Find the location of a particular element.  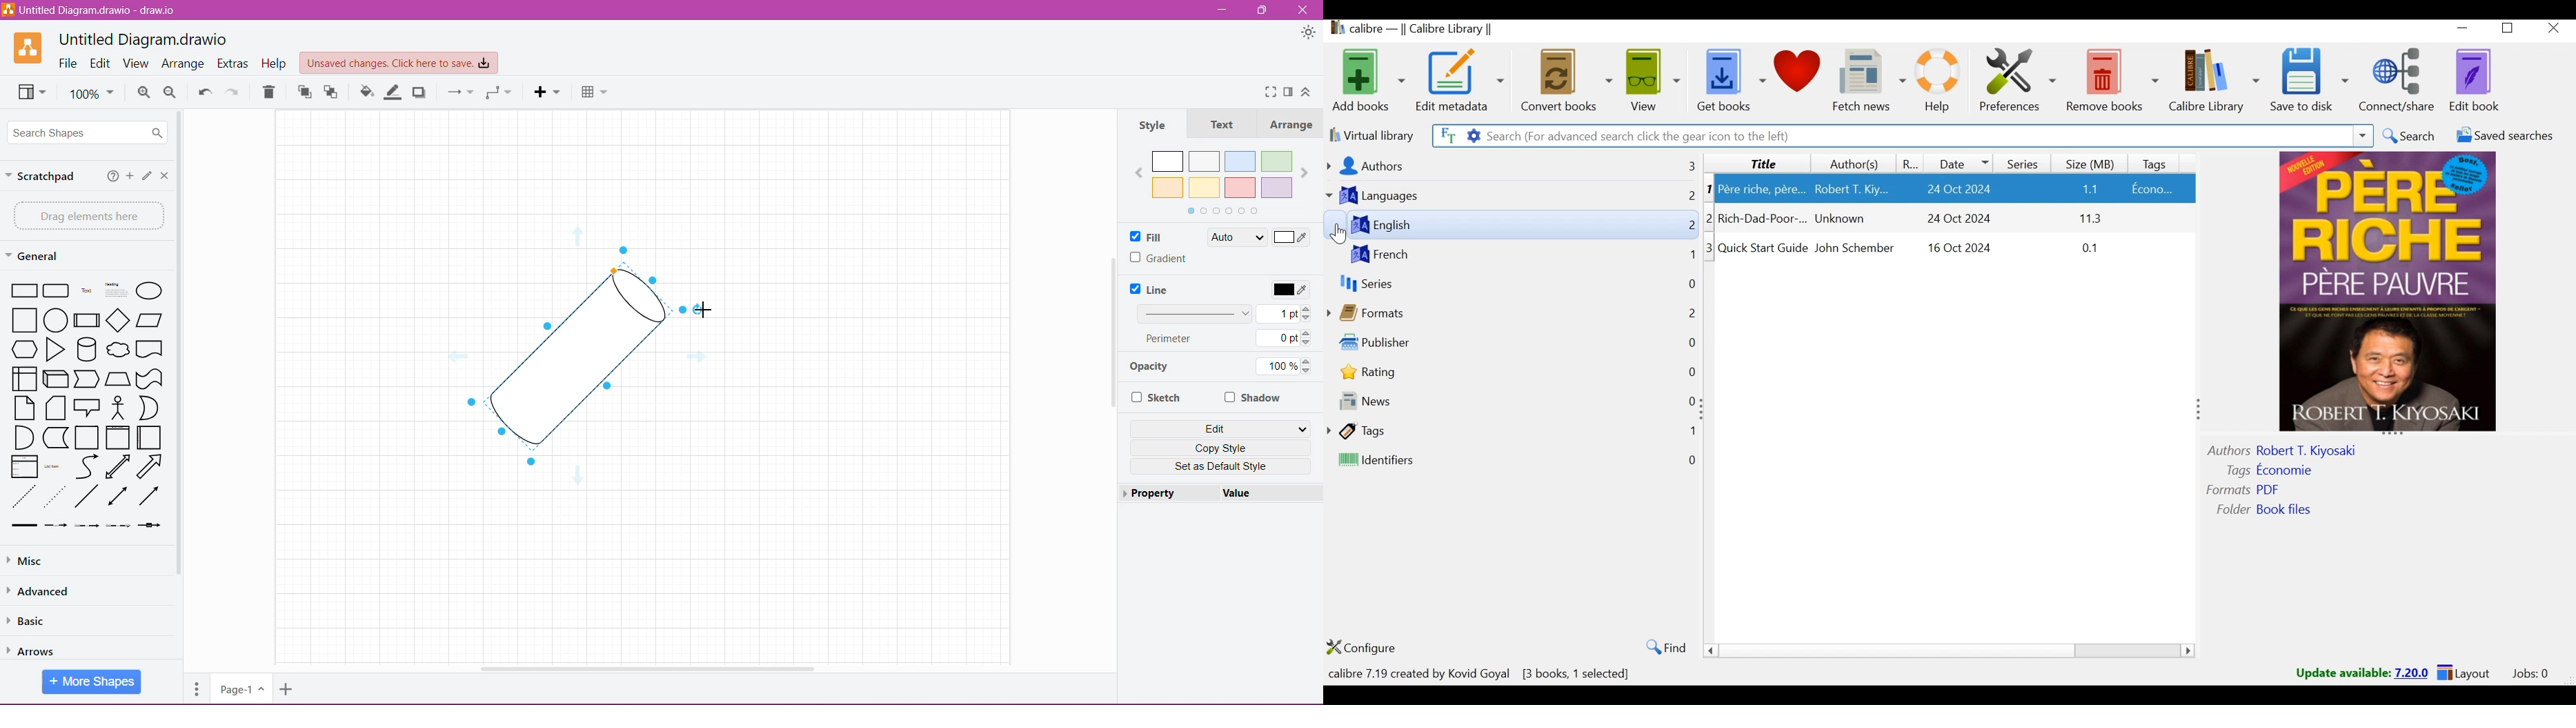

Property is located at coordinates (1154, 494).